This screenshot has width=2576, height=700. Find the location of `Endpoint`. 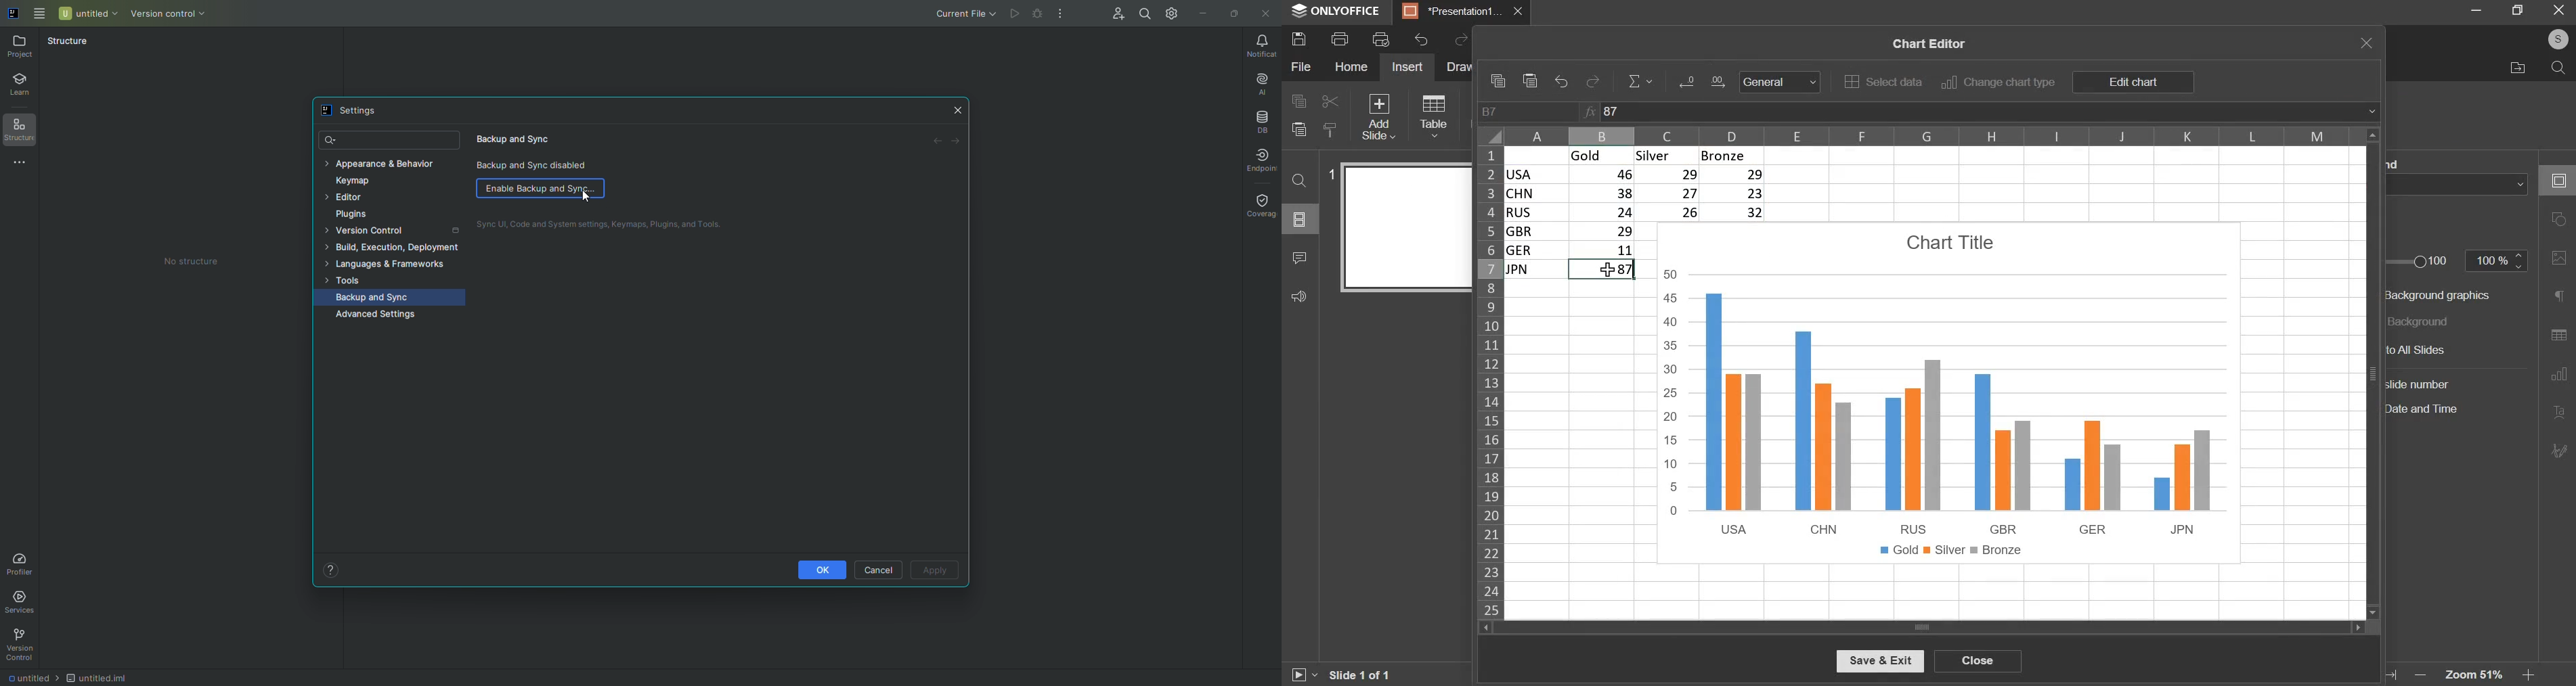

Endpoint is located at coordinates (1257, 159).